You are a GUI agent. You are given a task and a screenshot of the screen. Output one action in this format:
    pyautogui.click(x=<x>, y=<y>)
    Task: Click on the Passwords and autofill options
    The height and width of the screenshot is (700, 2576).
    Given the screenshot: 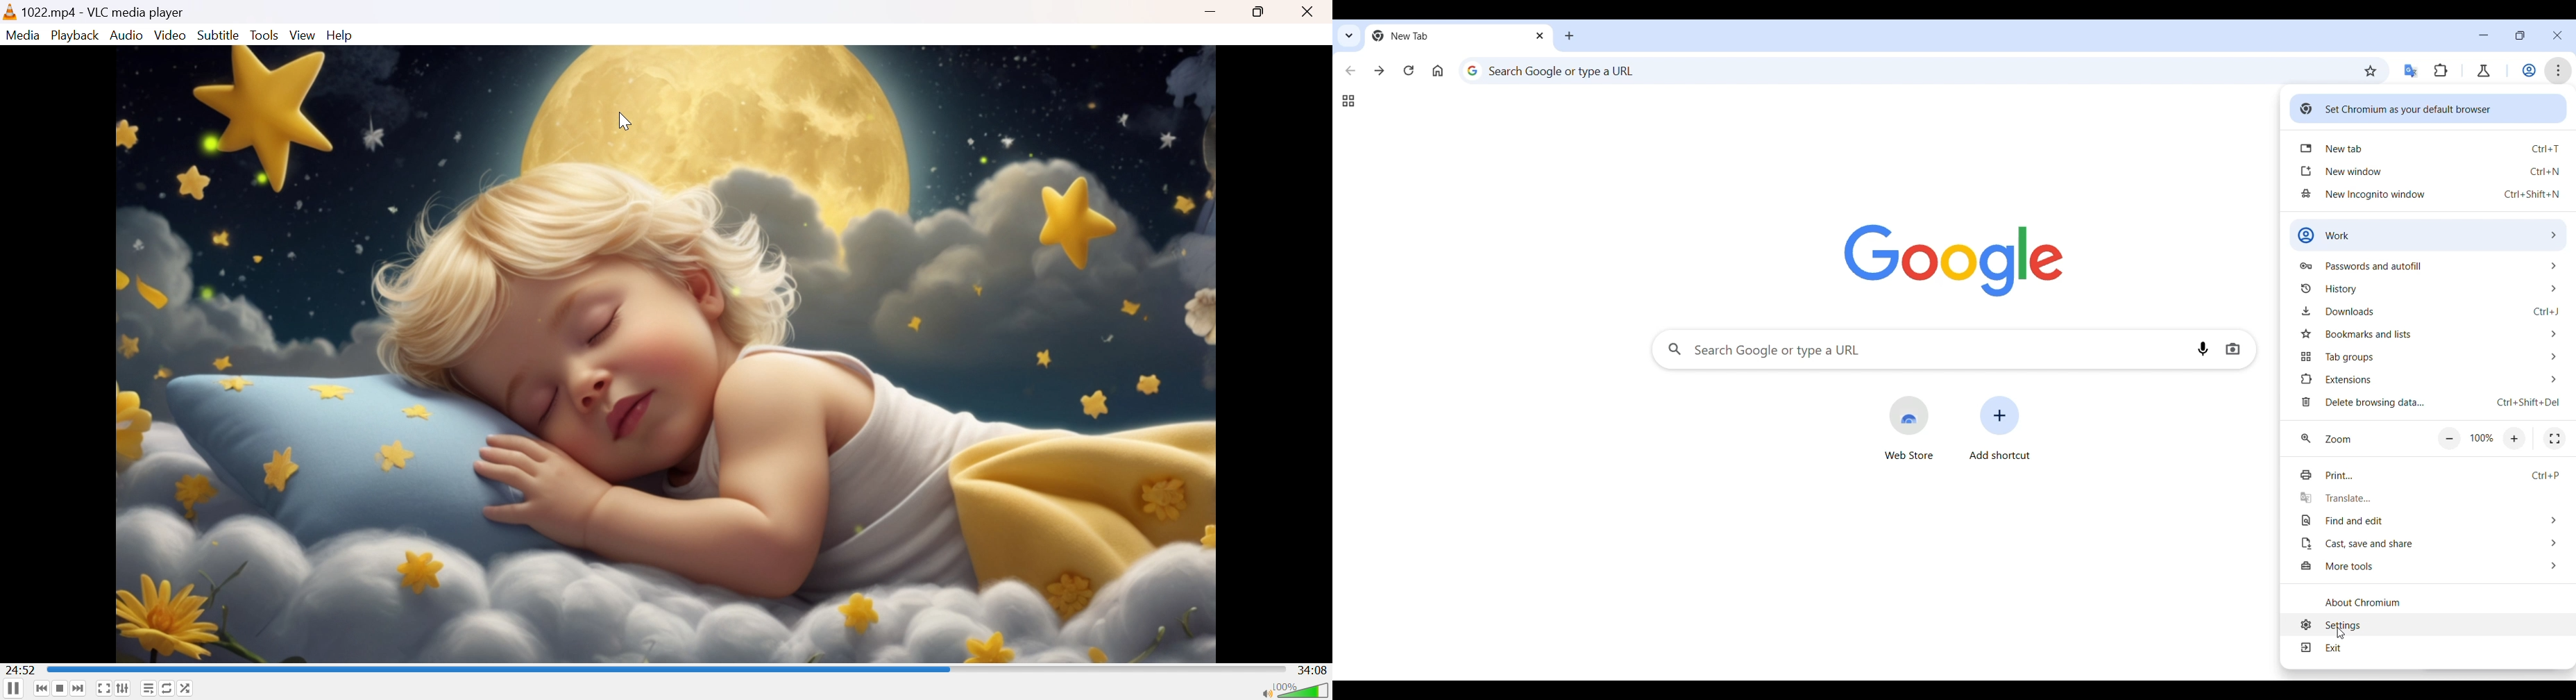 What is the action you would take?
    pyautogui.click(x=2428, y=265)
    